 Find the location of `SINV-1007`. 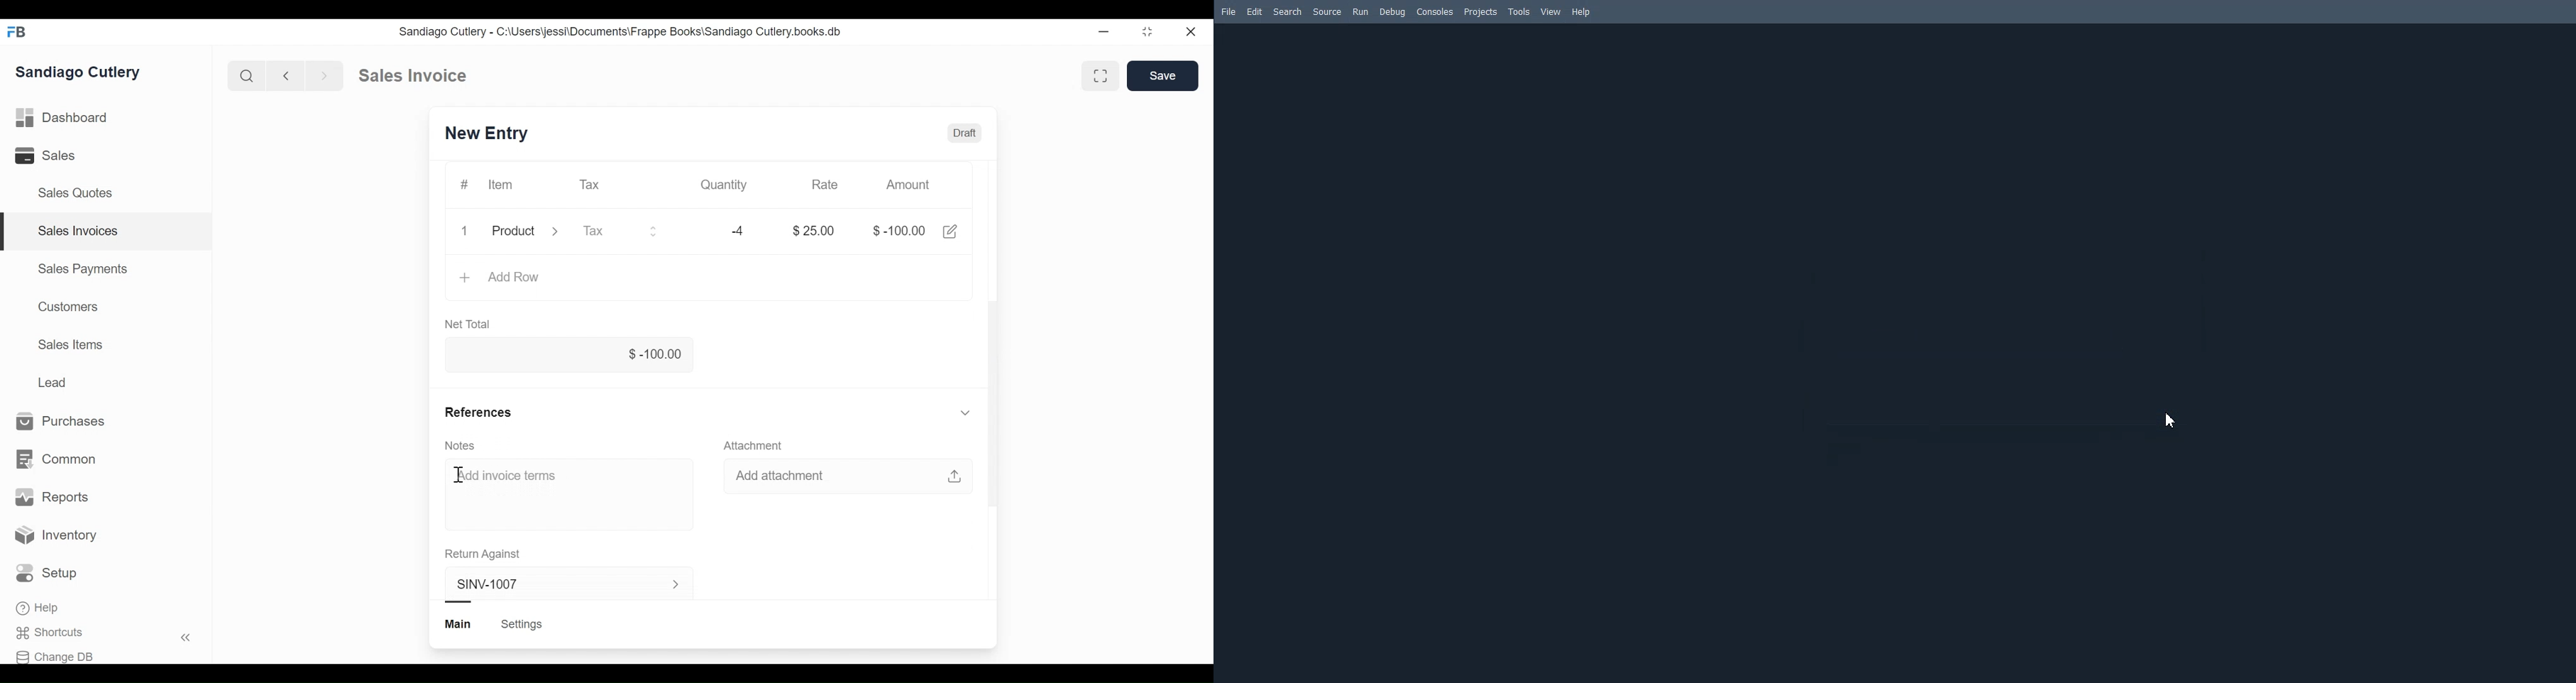

SINV-1007 is located at coordinates (562, 584).